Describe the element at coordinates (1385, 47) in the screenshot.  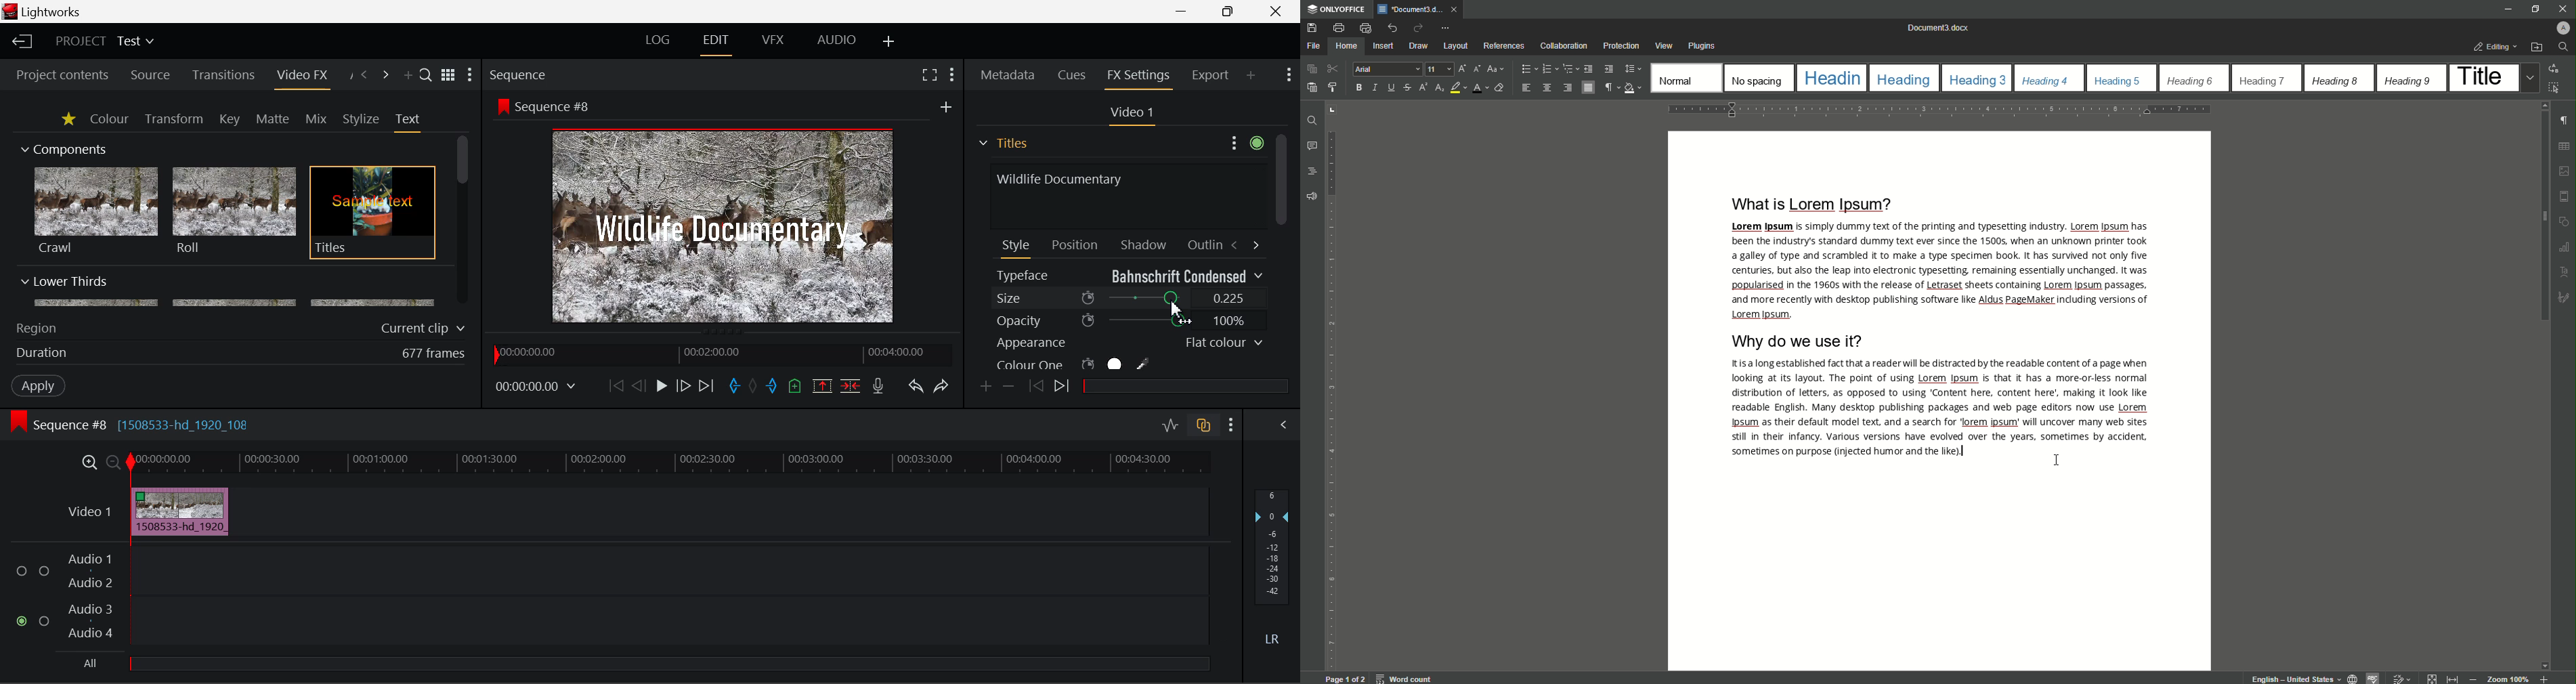
I see `Insert` at that location.